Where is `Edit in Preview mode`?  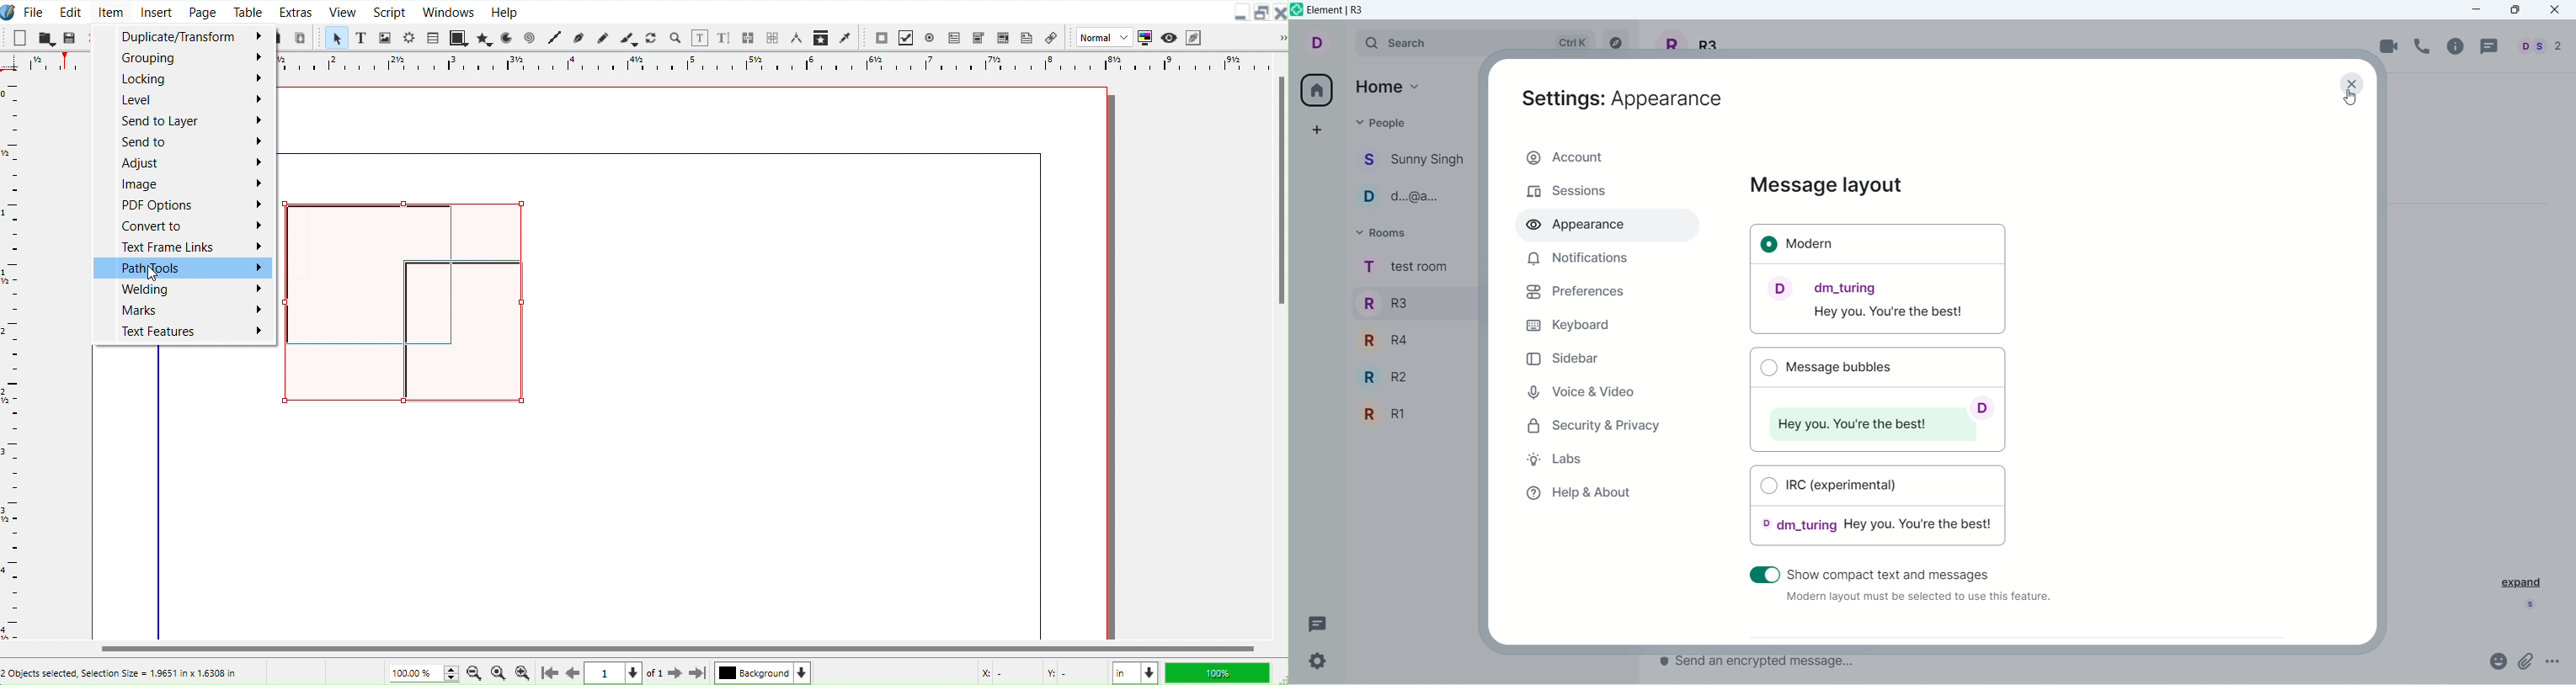 Edit in Preview mode is located at coordinates (1193, 36).